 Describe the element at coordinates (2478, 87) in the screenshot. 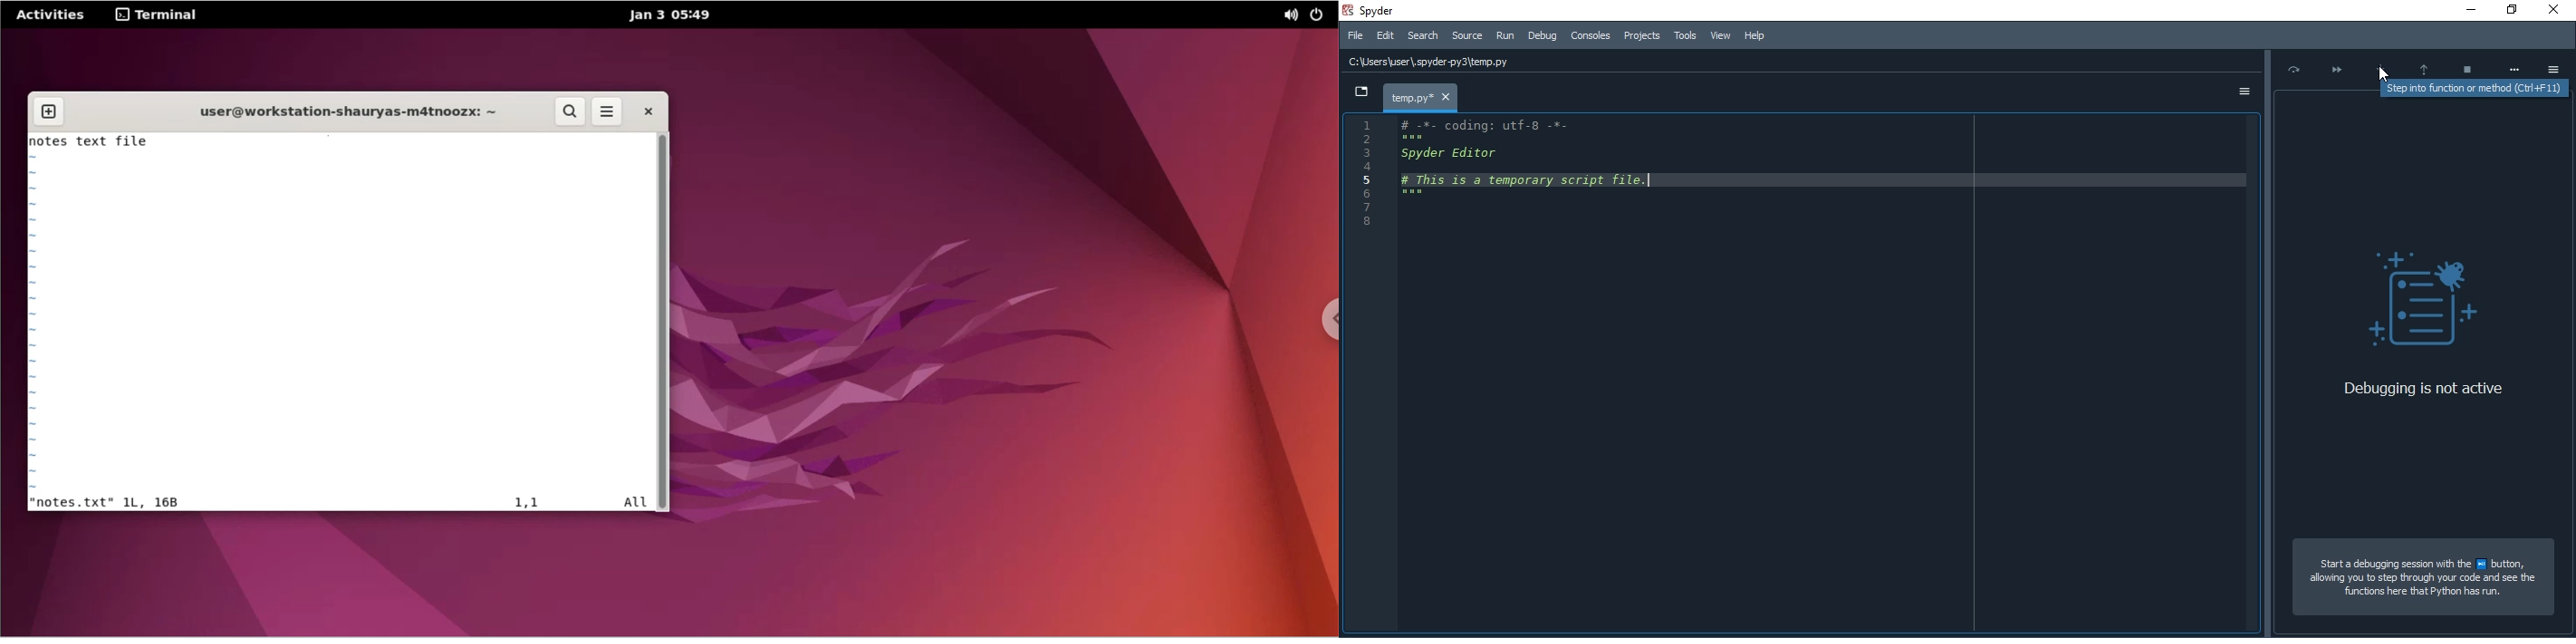

I see `Step nto function or method (Ctrl +11)` at that location.